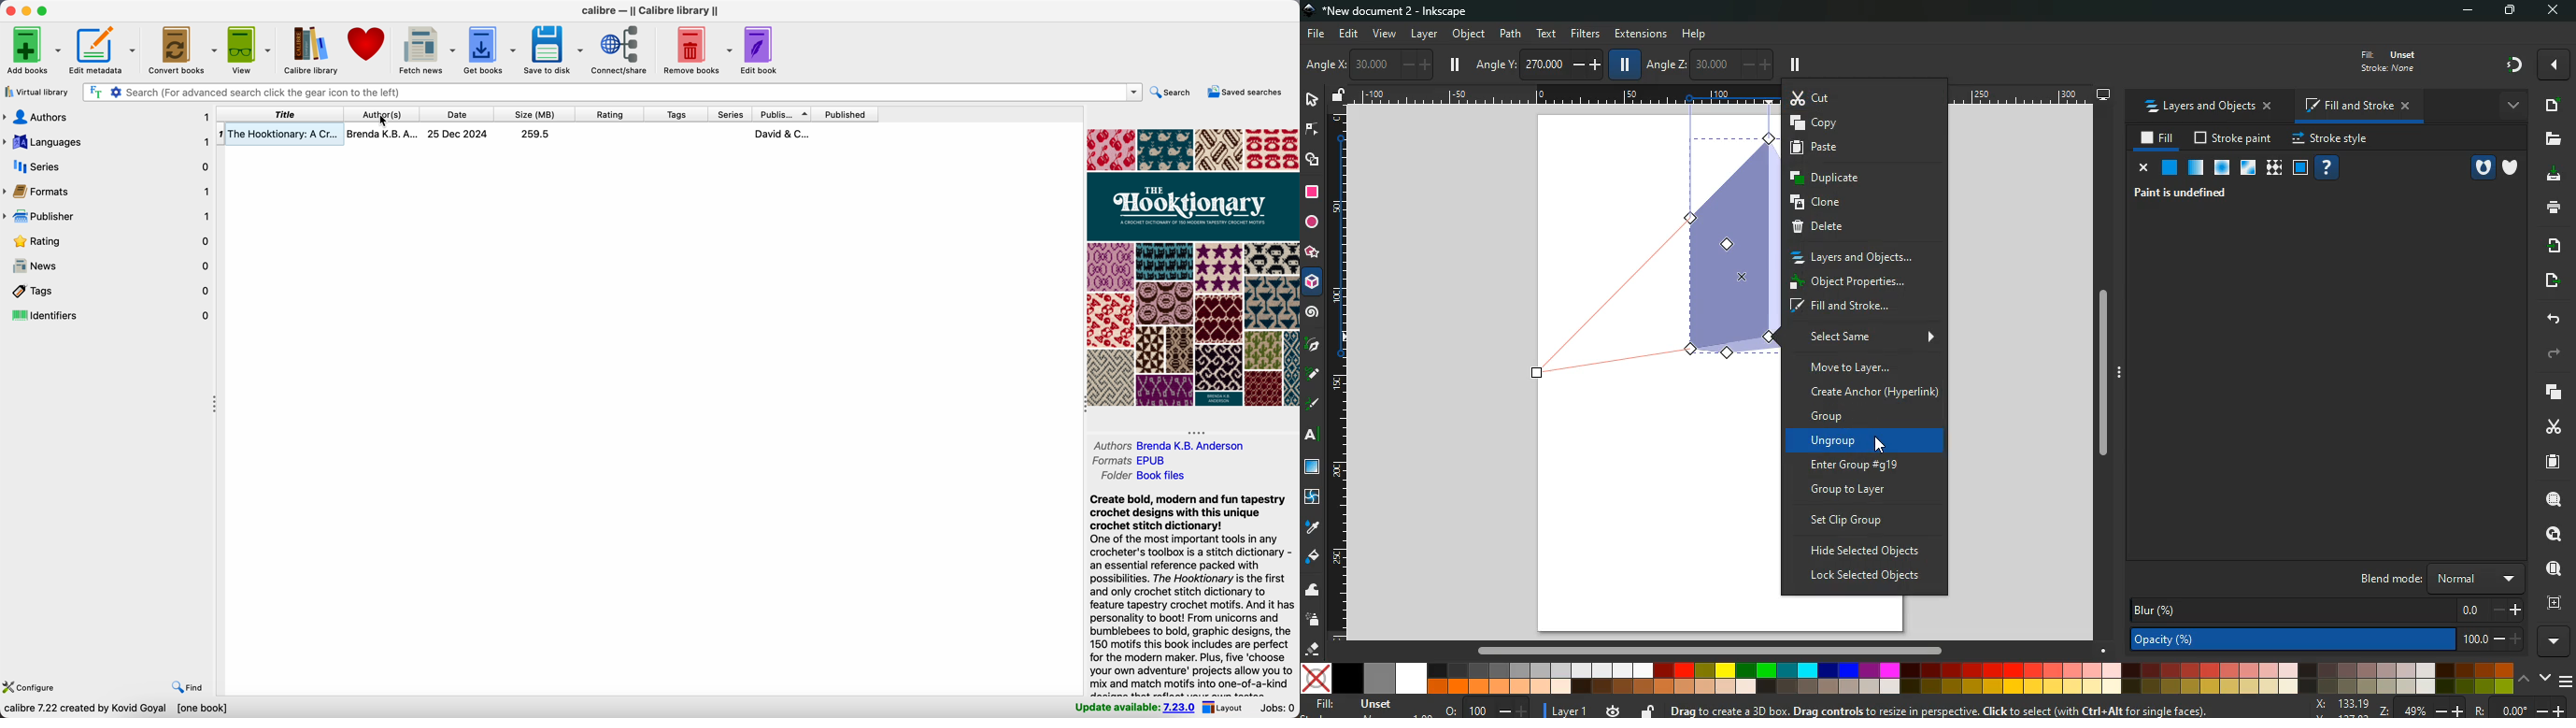 The image size is (2576, 728). I want to click on save to disk, so click(554, 48).